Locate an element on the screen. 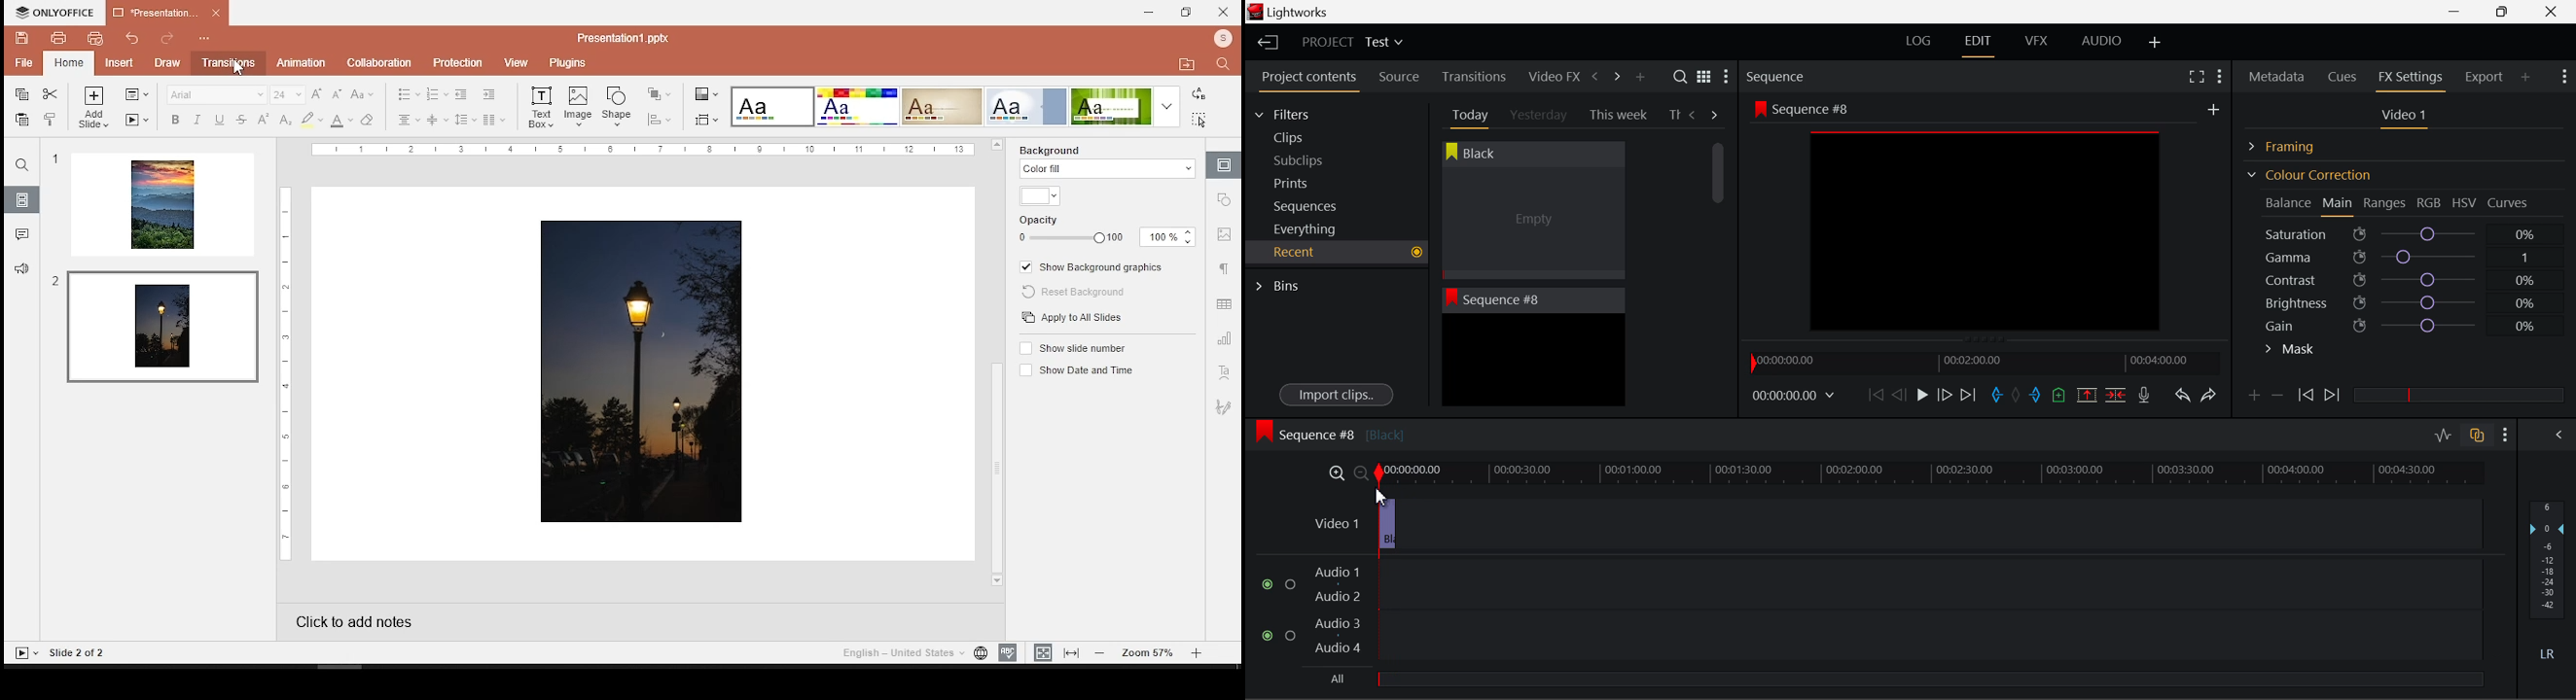 This screenshot has width=2576, height=700. Go Back is located at coordinates (1901, 394).